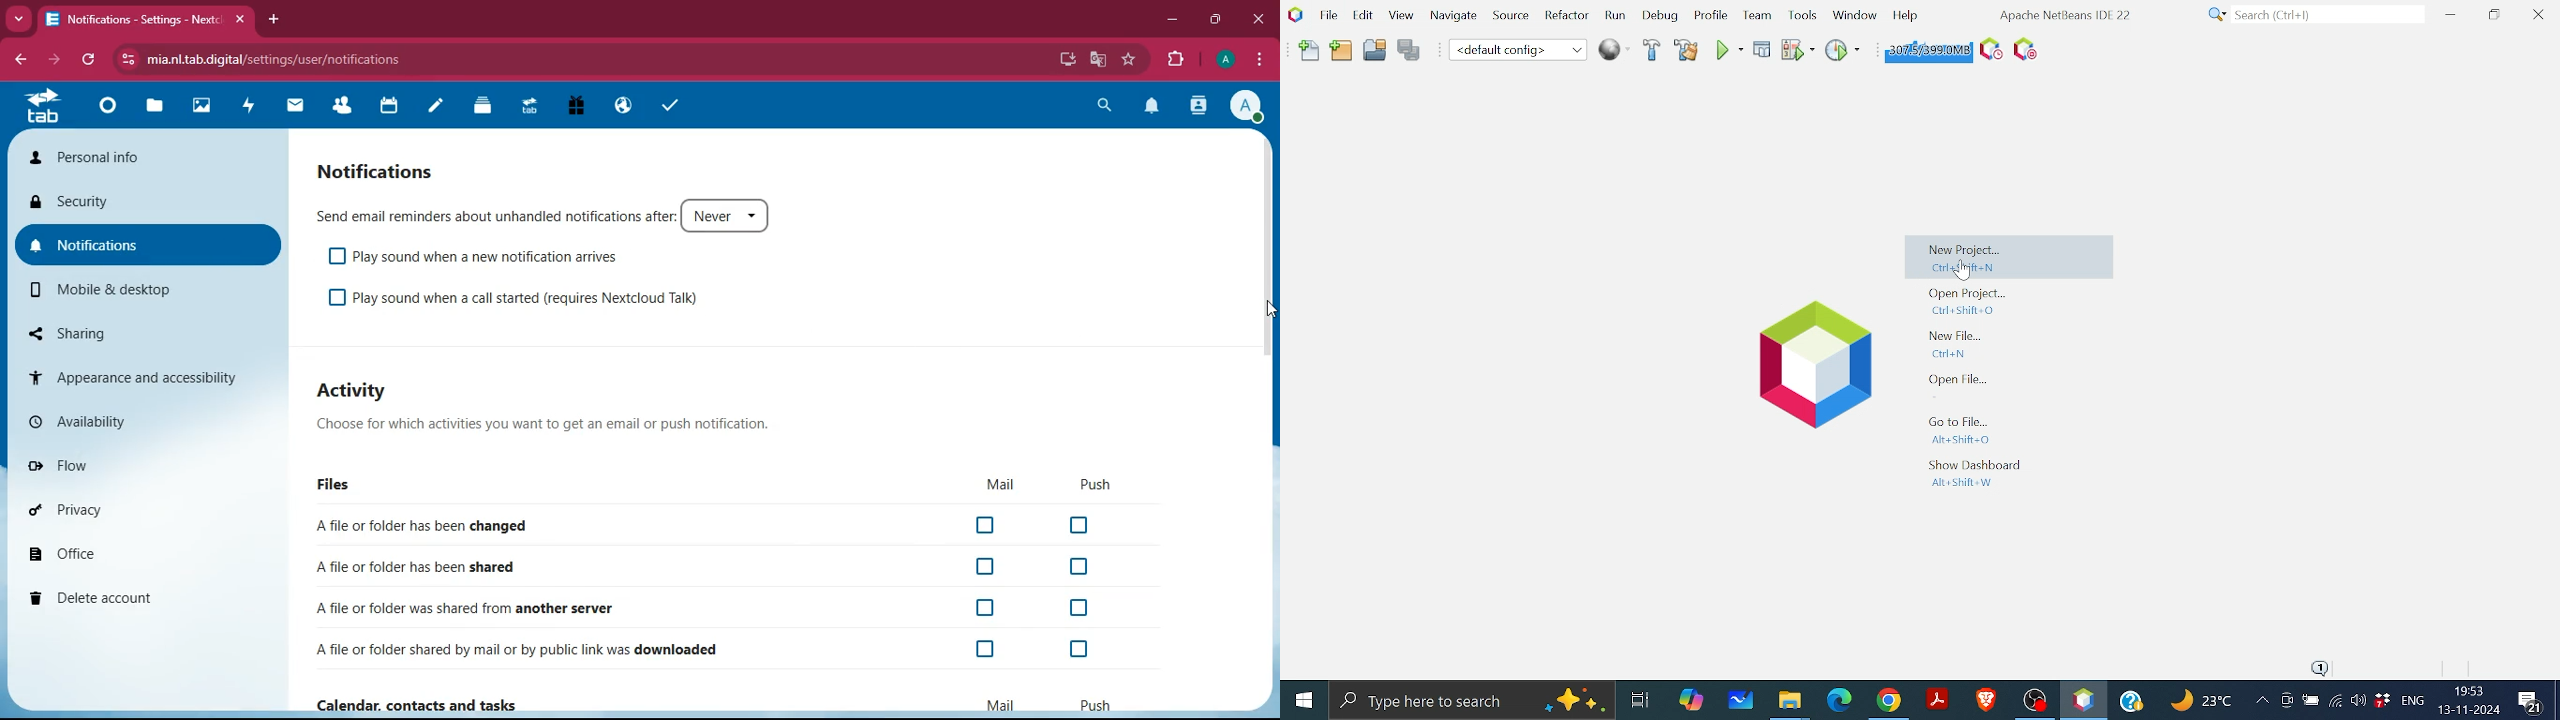  Describe the element at coordinates (1960, 343) in the screenshot. I see `New file` at that location.